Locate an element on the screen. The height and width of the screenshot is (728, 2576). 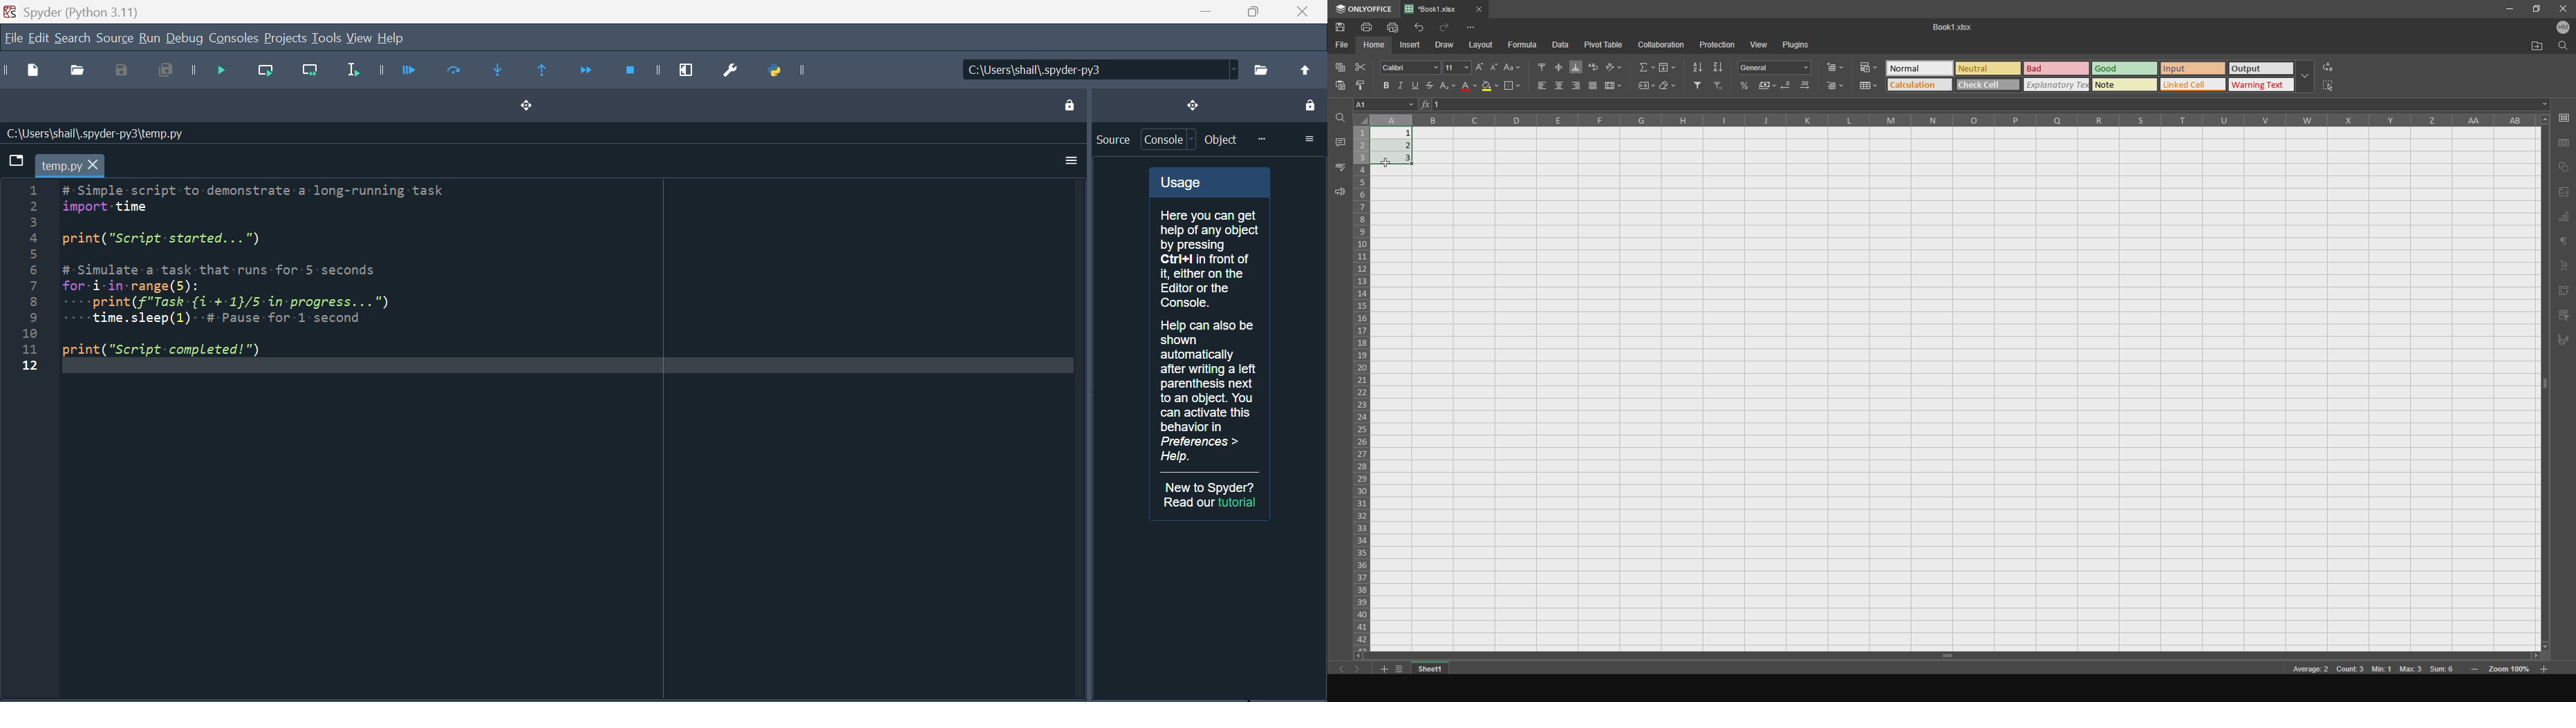
Continue execution until next function is located at coordinates (586, 70).